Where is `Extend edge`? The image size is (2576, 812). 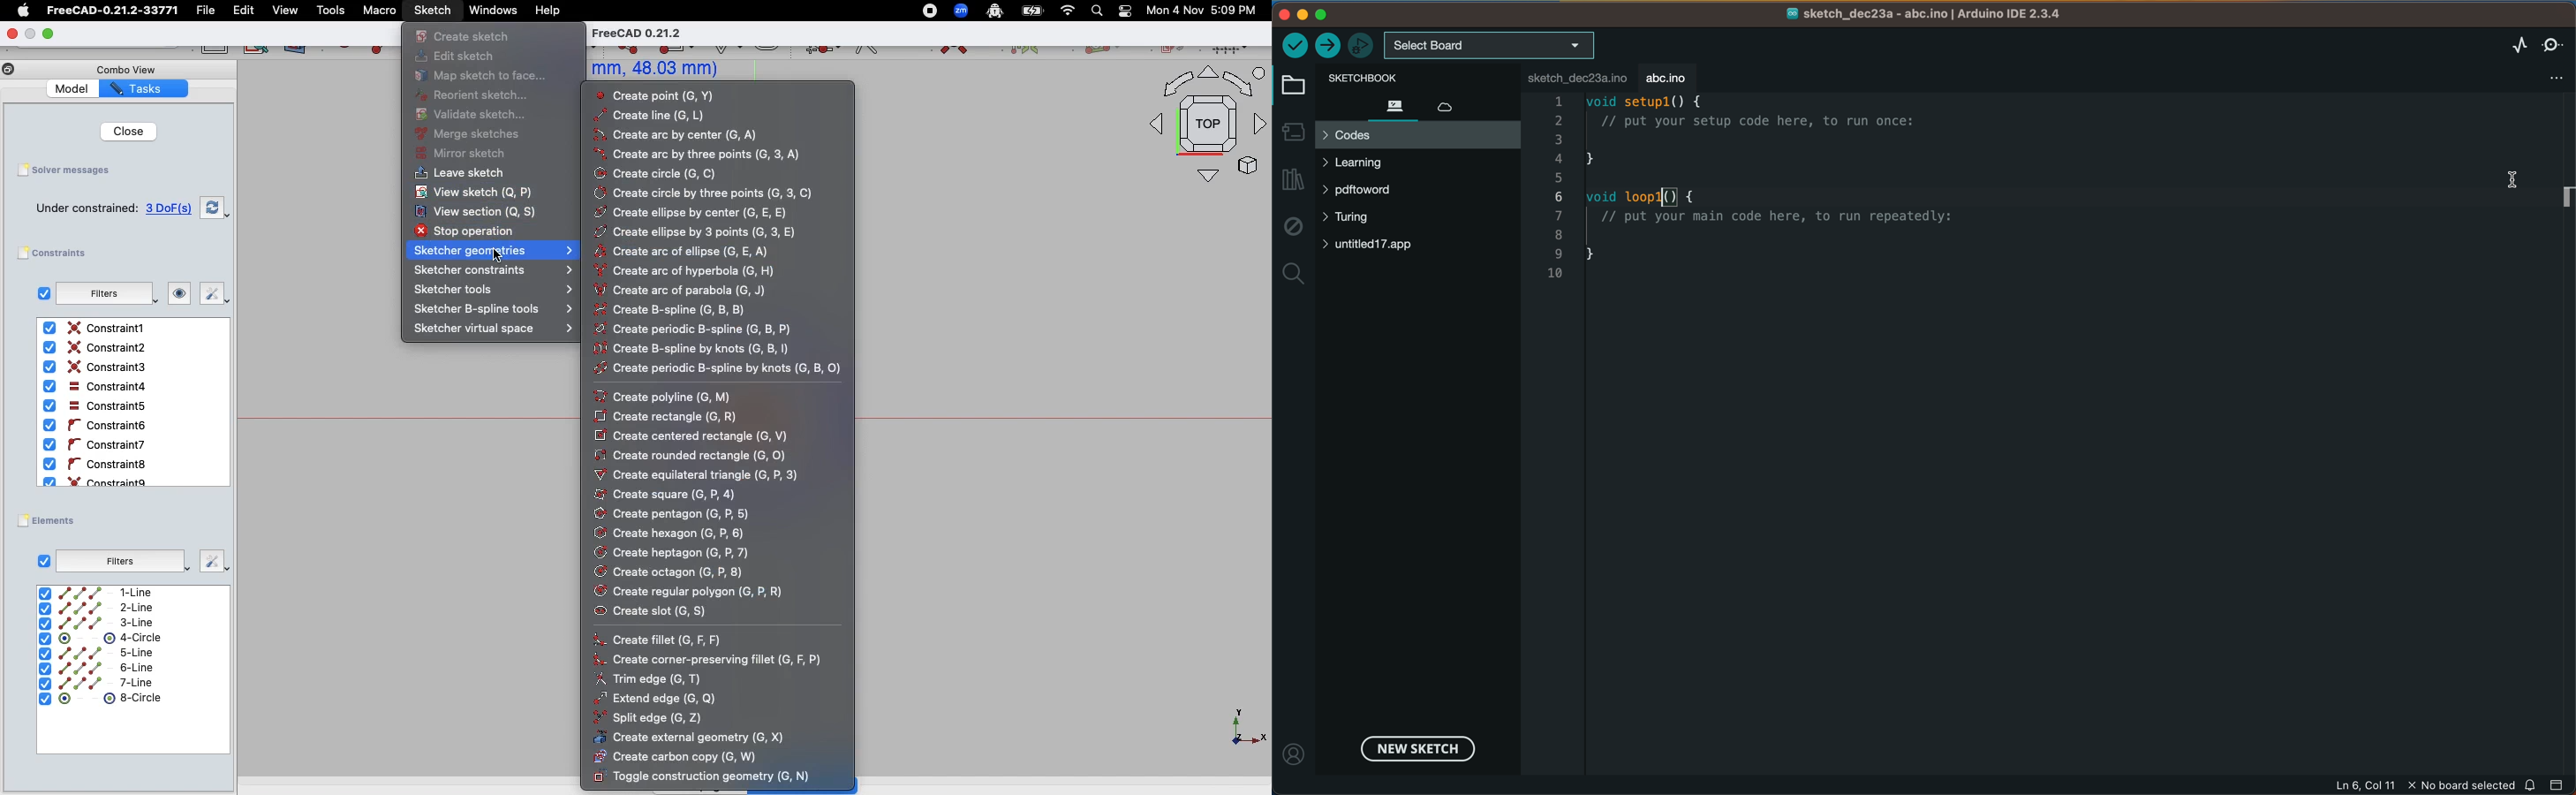 Extend edge is located at coordinates (658, 697).